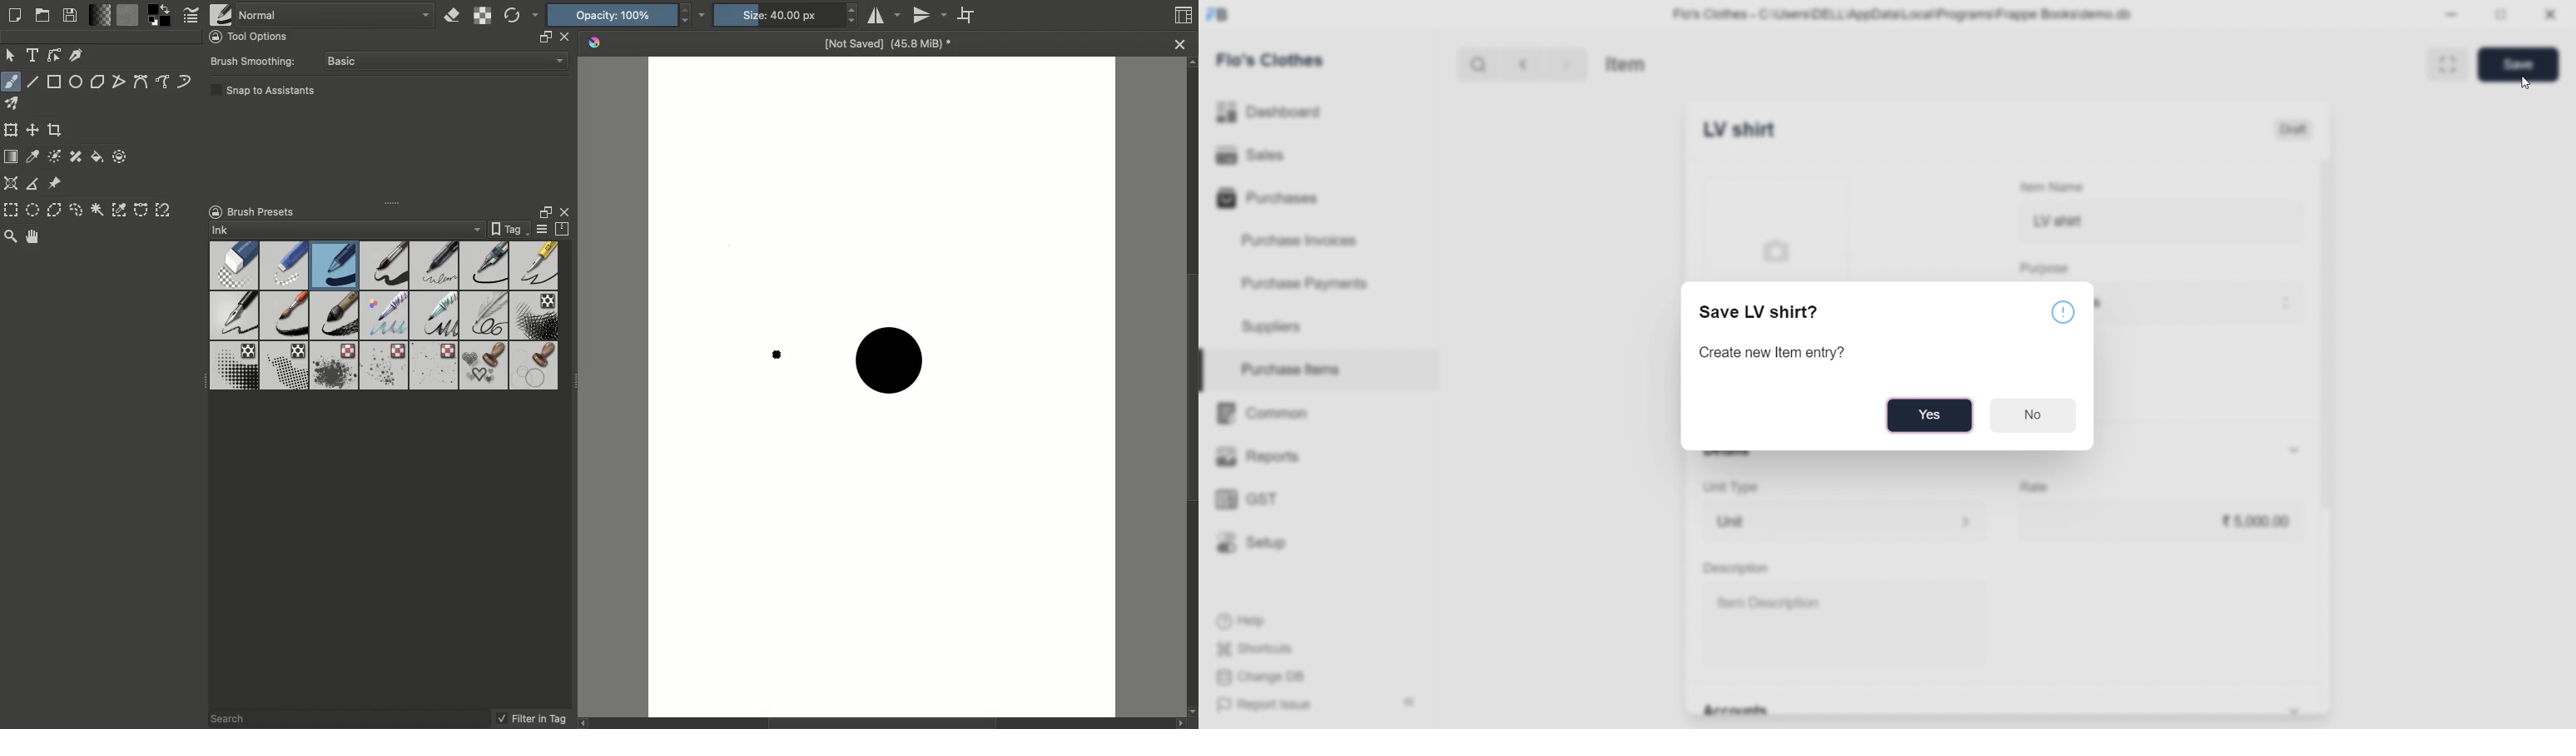  Describe the element at coordinates (56, 156) in the screenshot. I see `Colorize` at that location.